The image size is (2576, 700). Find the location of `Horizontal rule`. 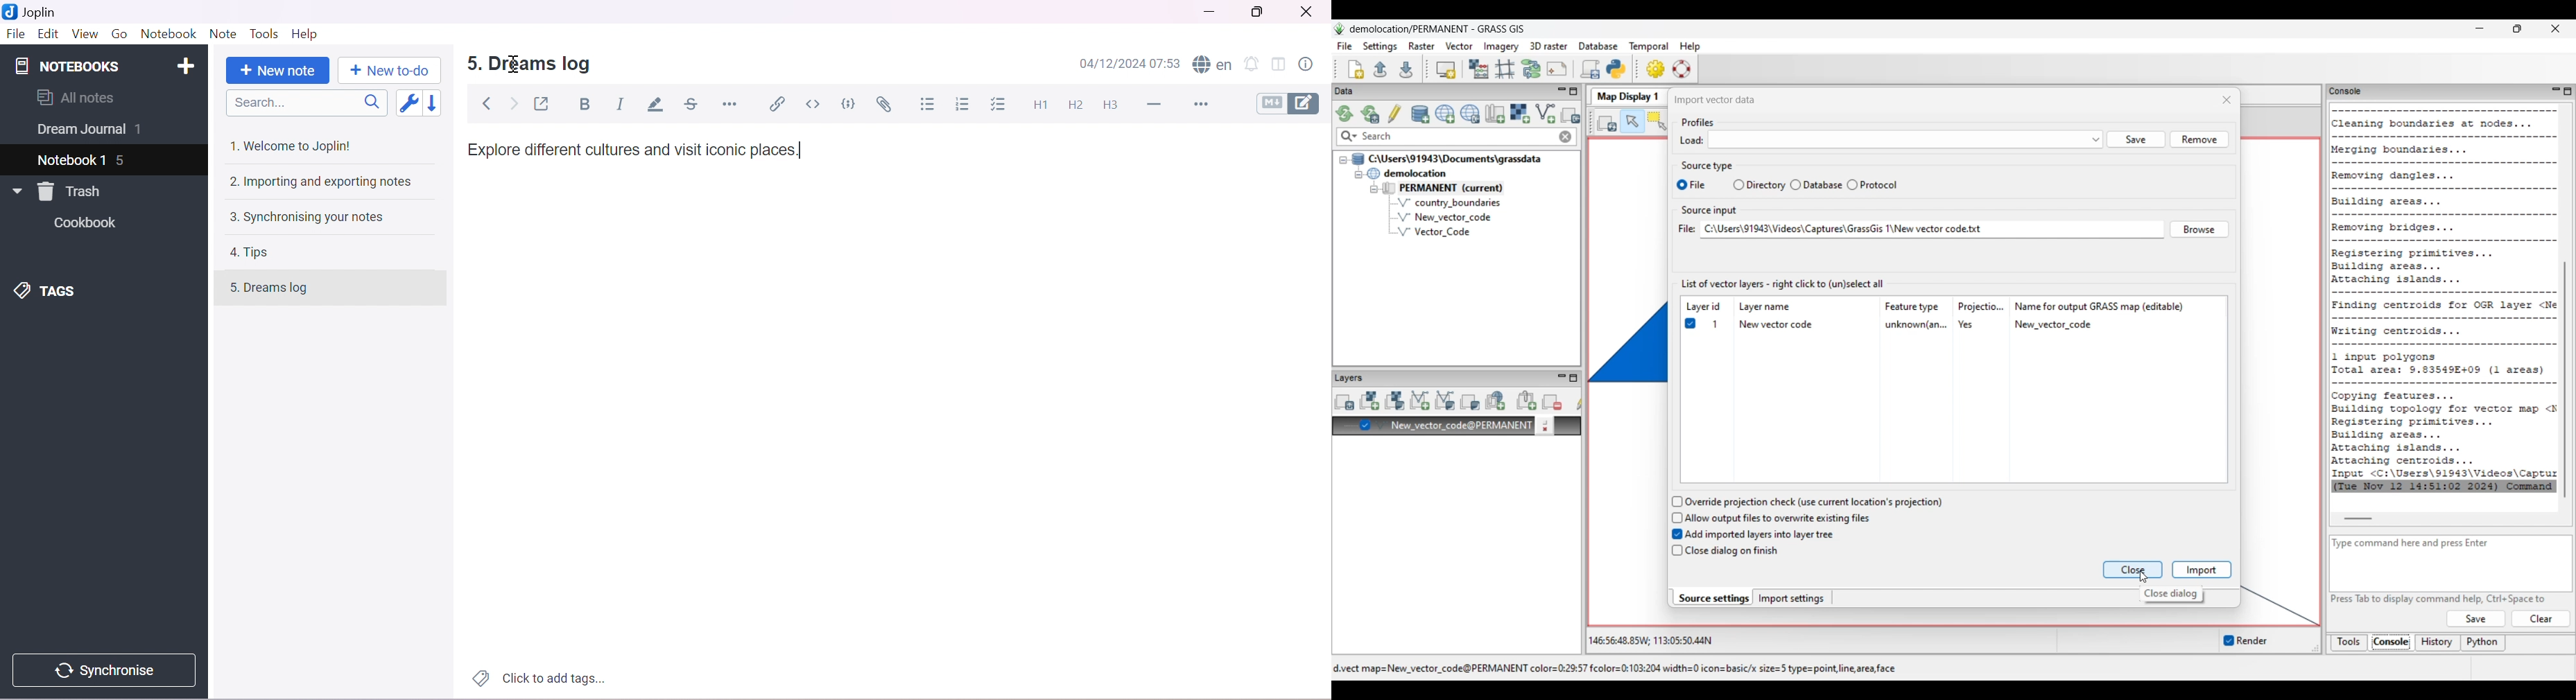

Horizontal rule is located at coordinates (729, 103).